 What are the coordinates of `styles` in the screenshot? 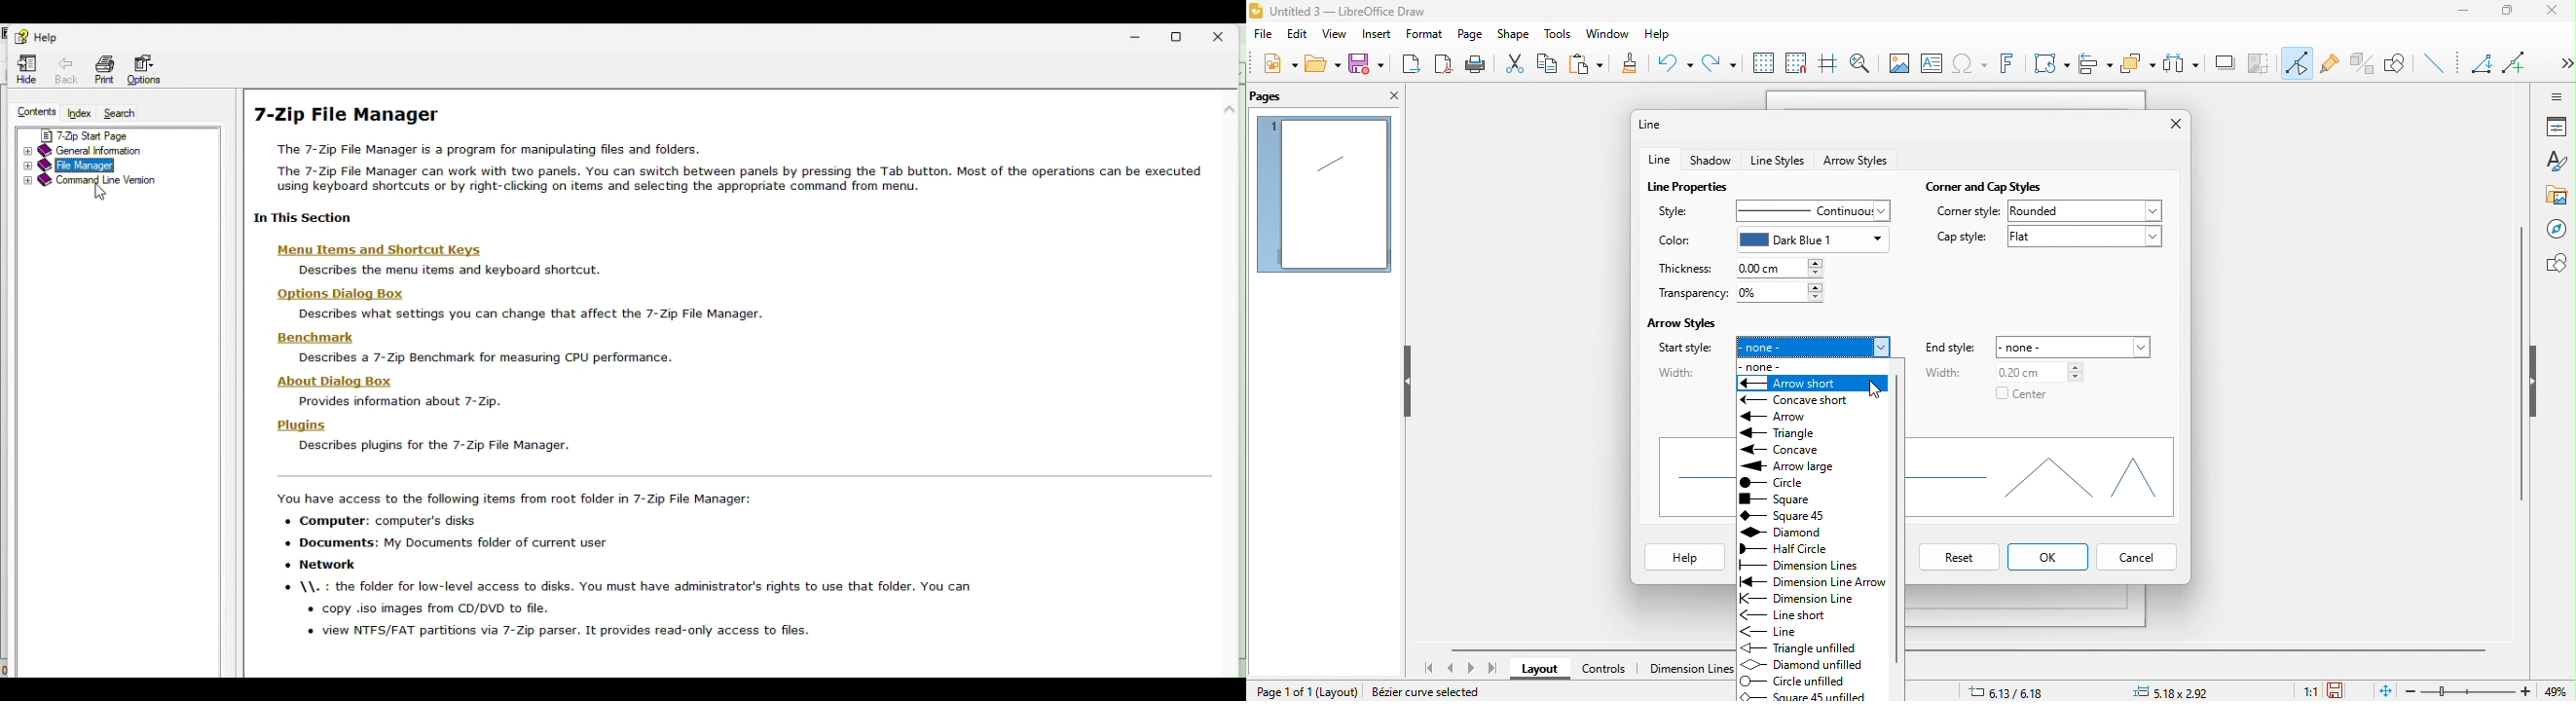 It's located at (2556, 163).